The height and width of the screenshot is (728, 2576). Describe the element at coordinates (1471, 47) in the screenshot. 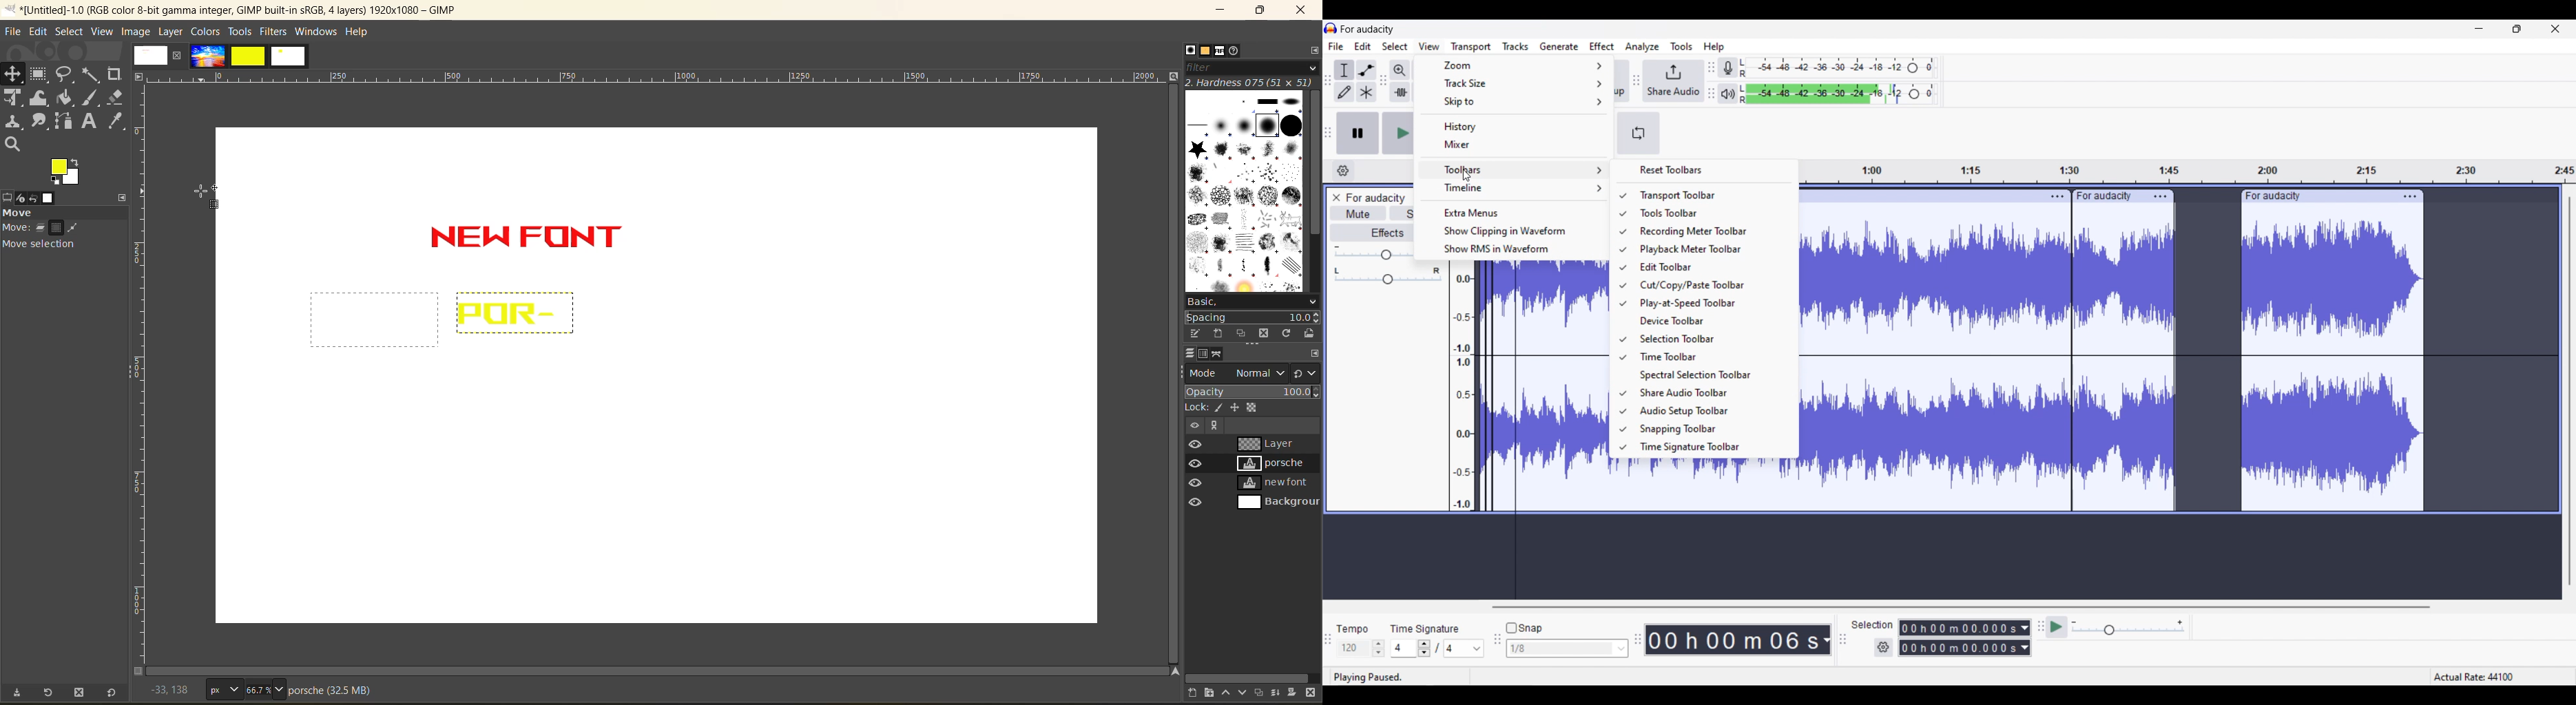

I see `Transport menu` at that location.